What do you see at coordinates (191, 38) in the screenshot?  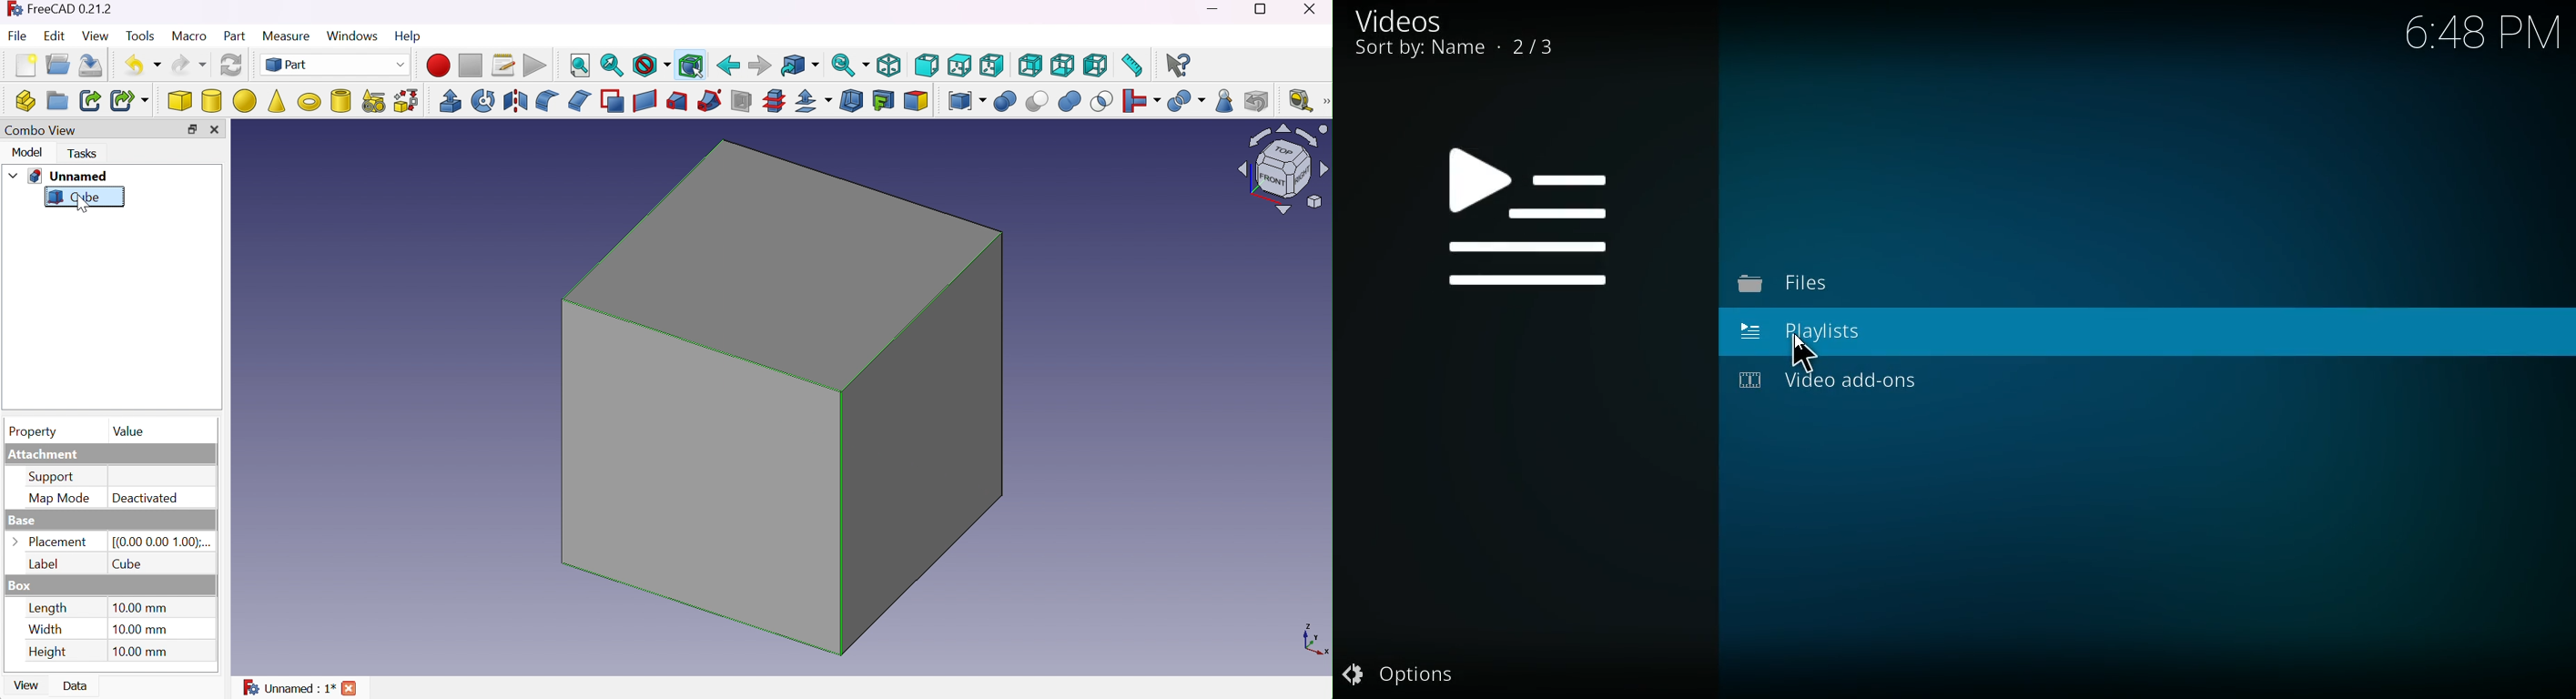 I see `Macro` at bounding box center [191, 38].